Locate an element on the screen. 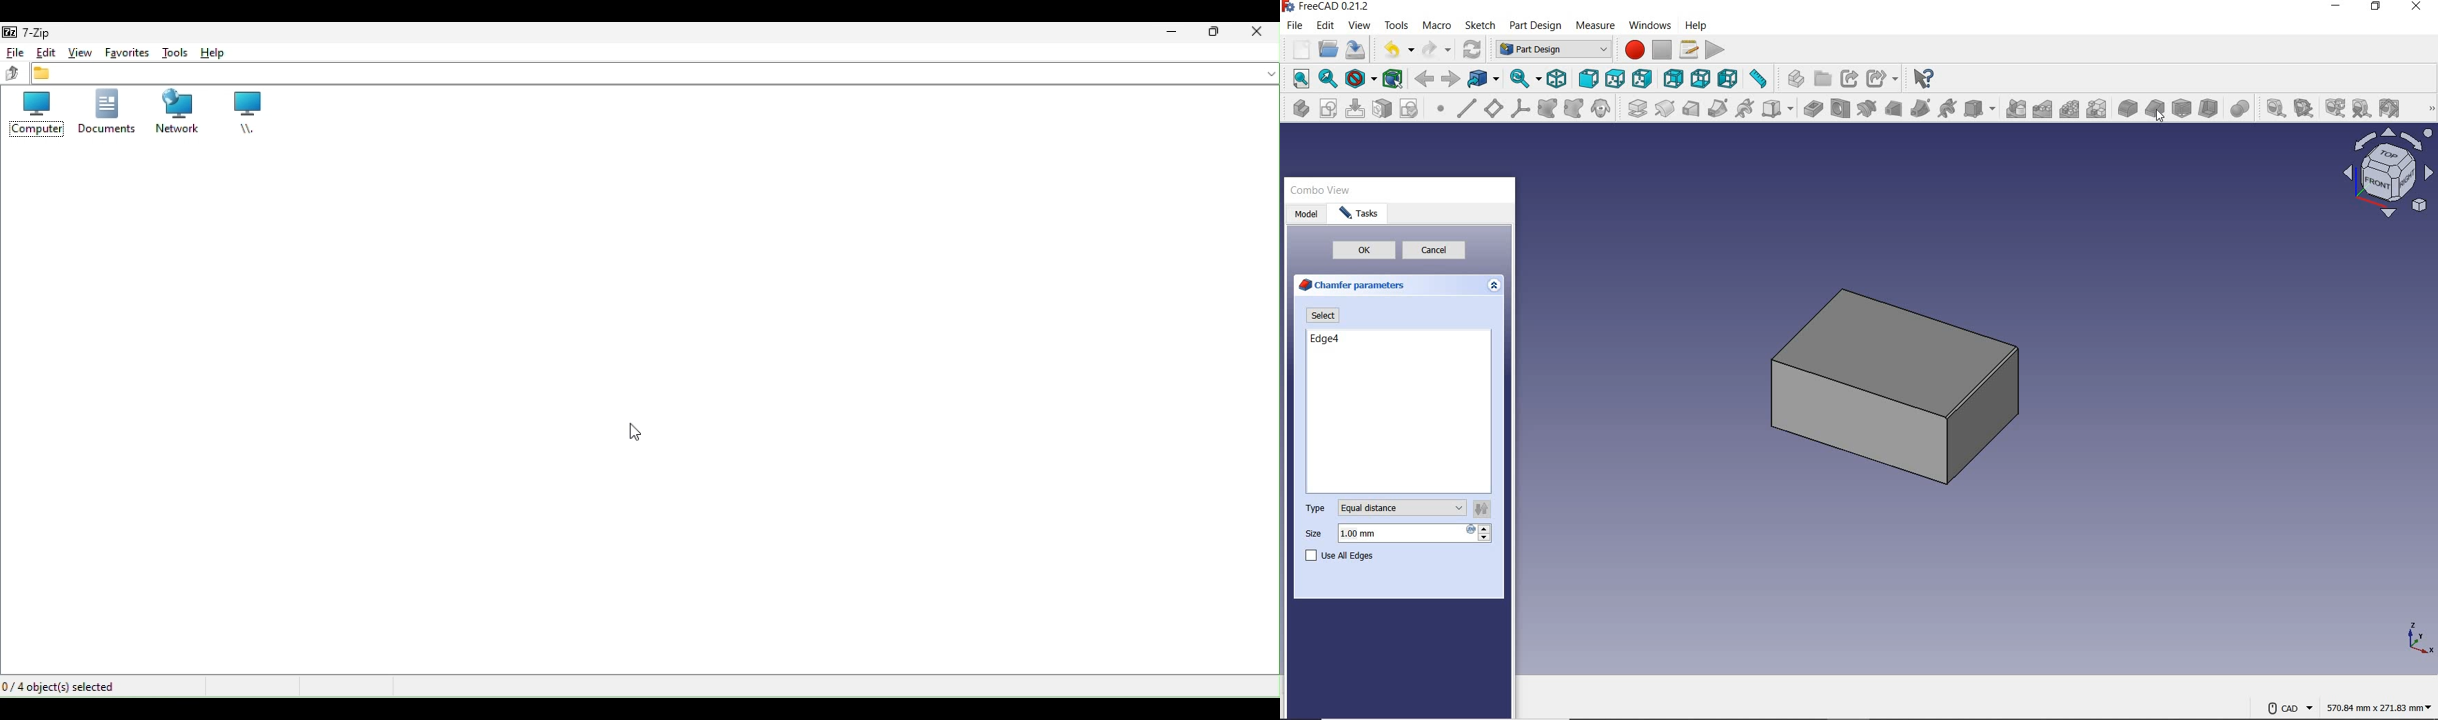 This screenshot has height=728, width=2464. stop macro recording is located at coordinates (1662, 51).